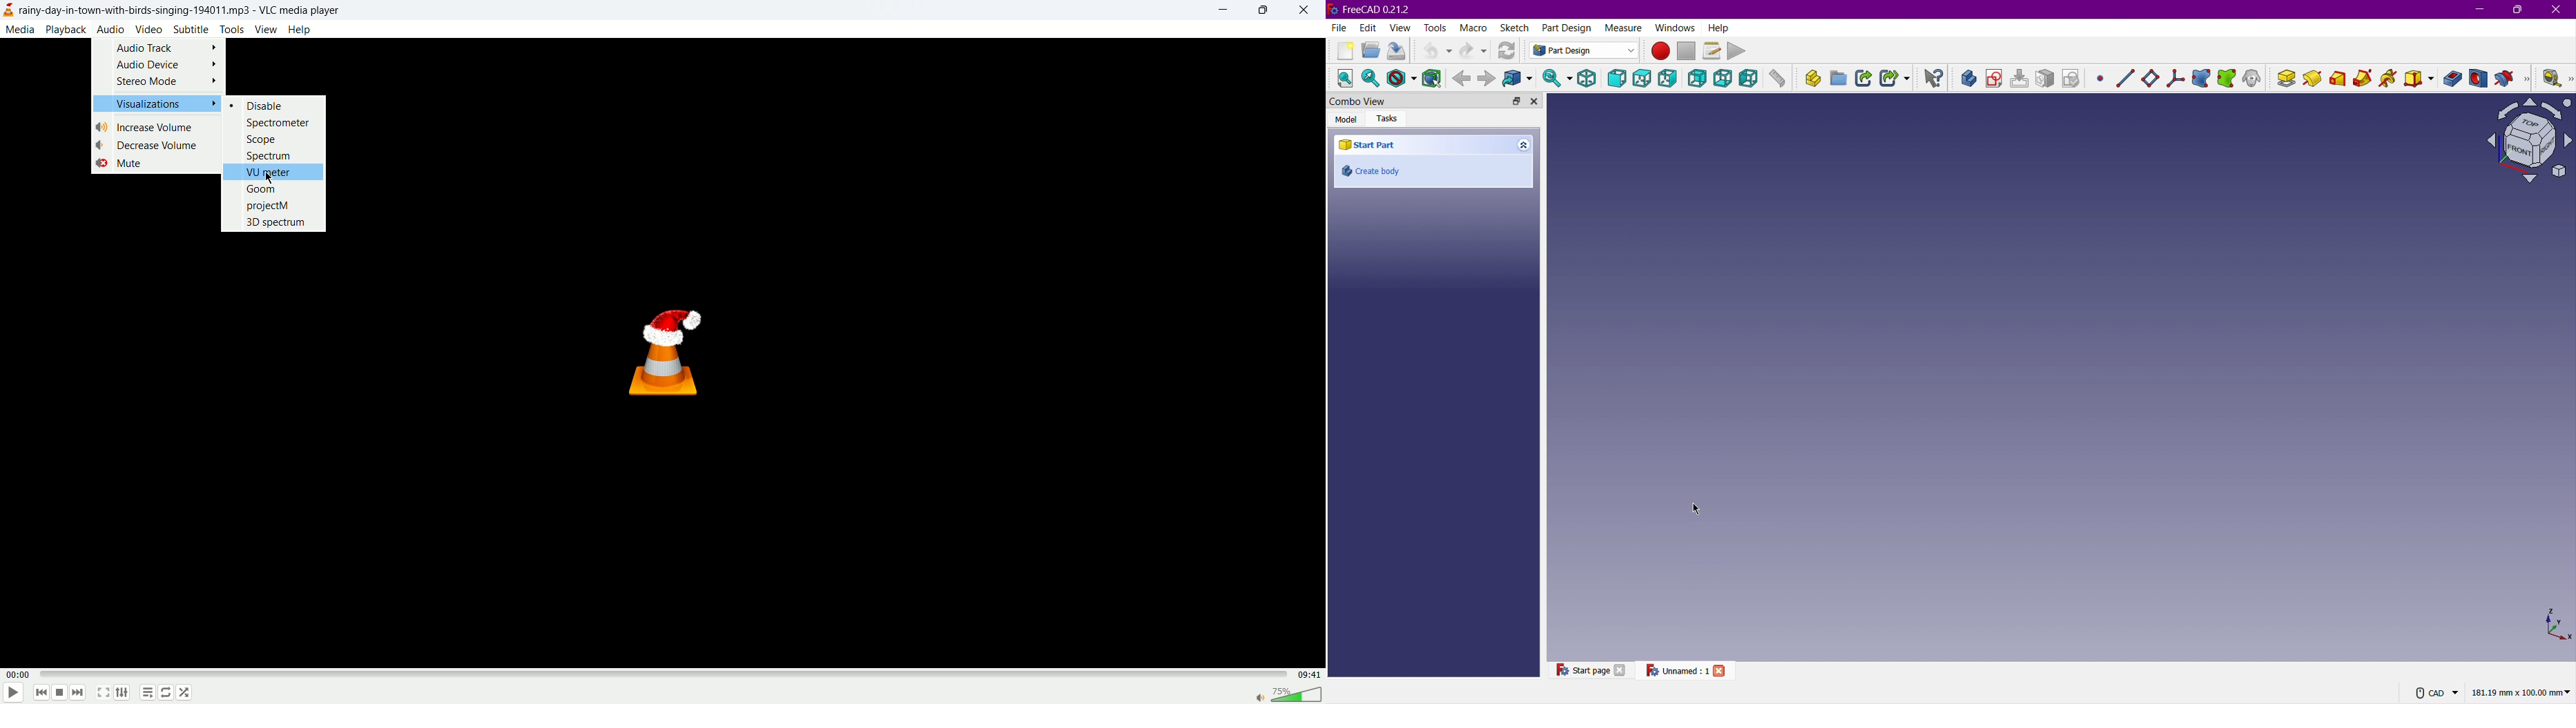  I want to click on Expand/collapse, so click(1526, 142).